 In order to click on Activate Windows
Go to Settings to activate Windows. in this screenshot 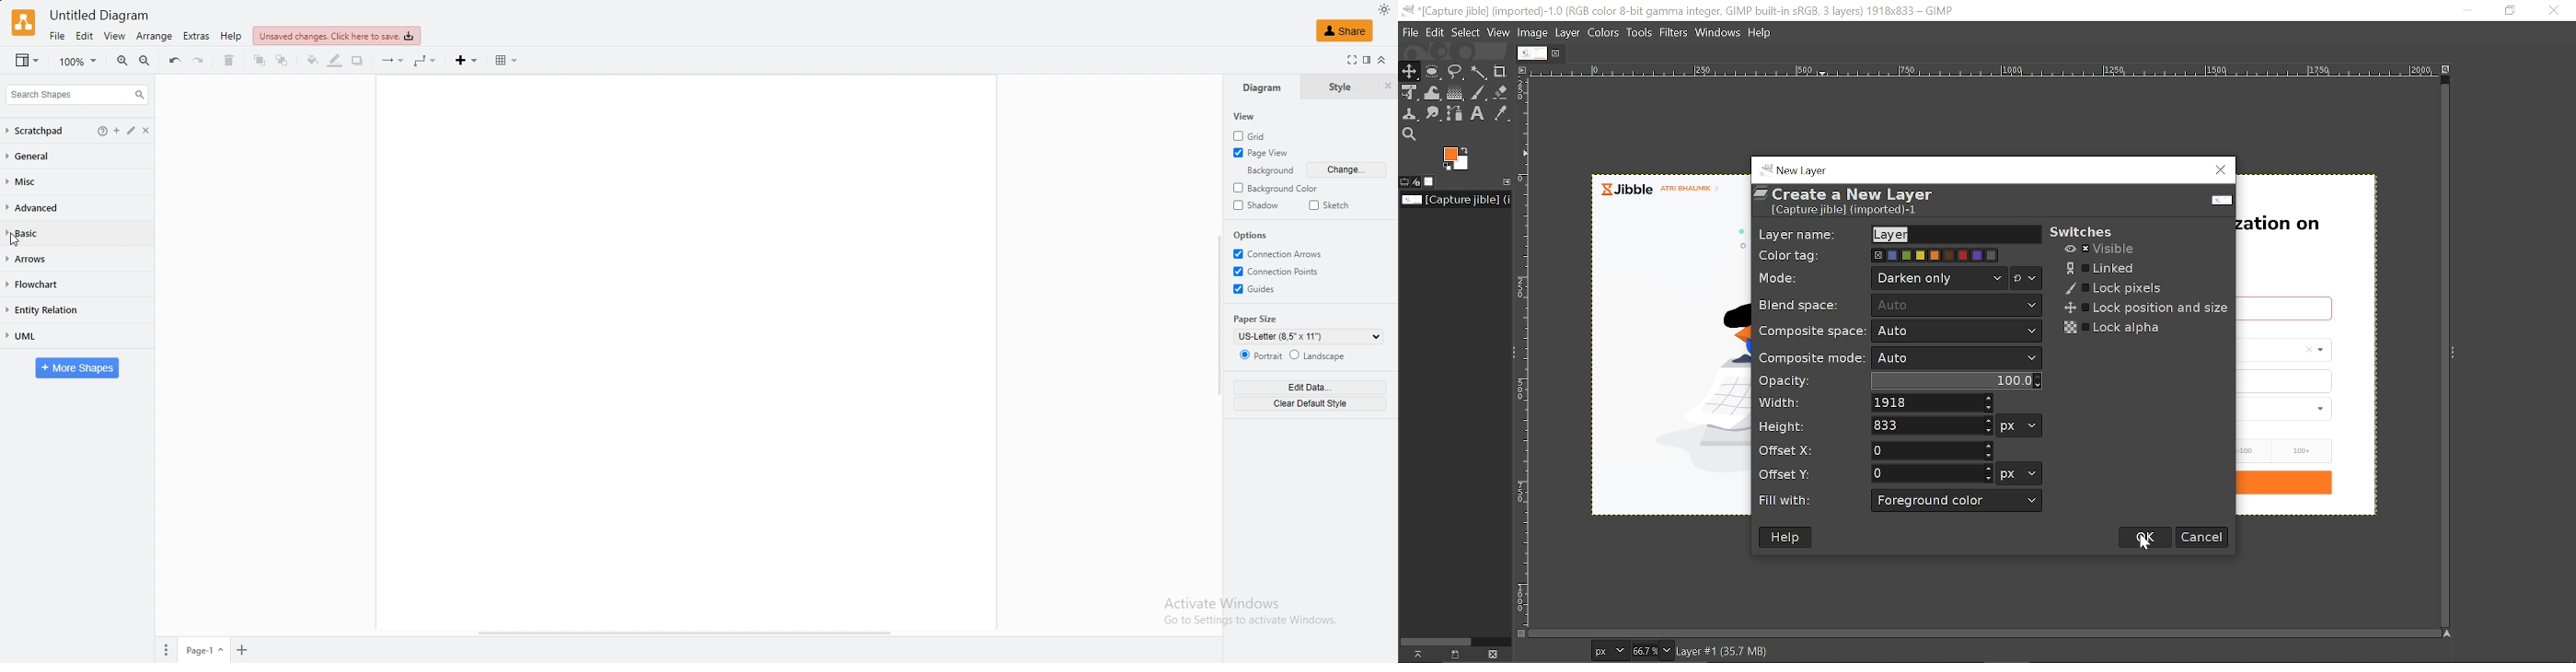, I will do `click(1248, 615)`.